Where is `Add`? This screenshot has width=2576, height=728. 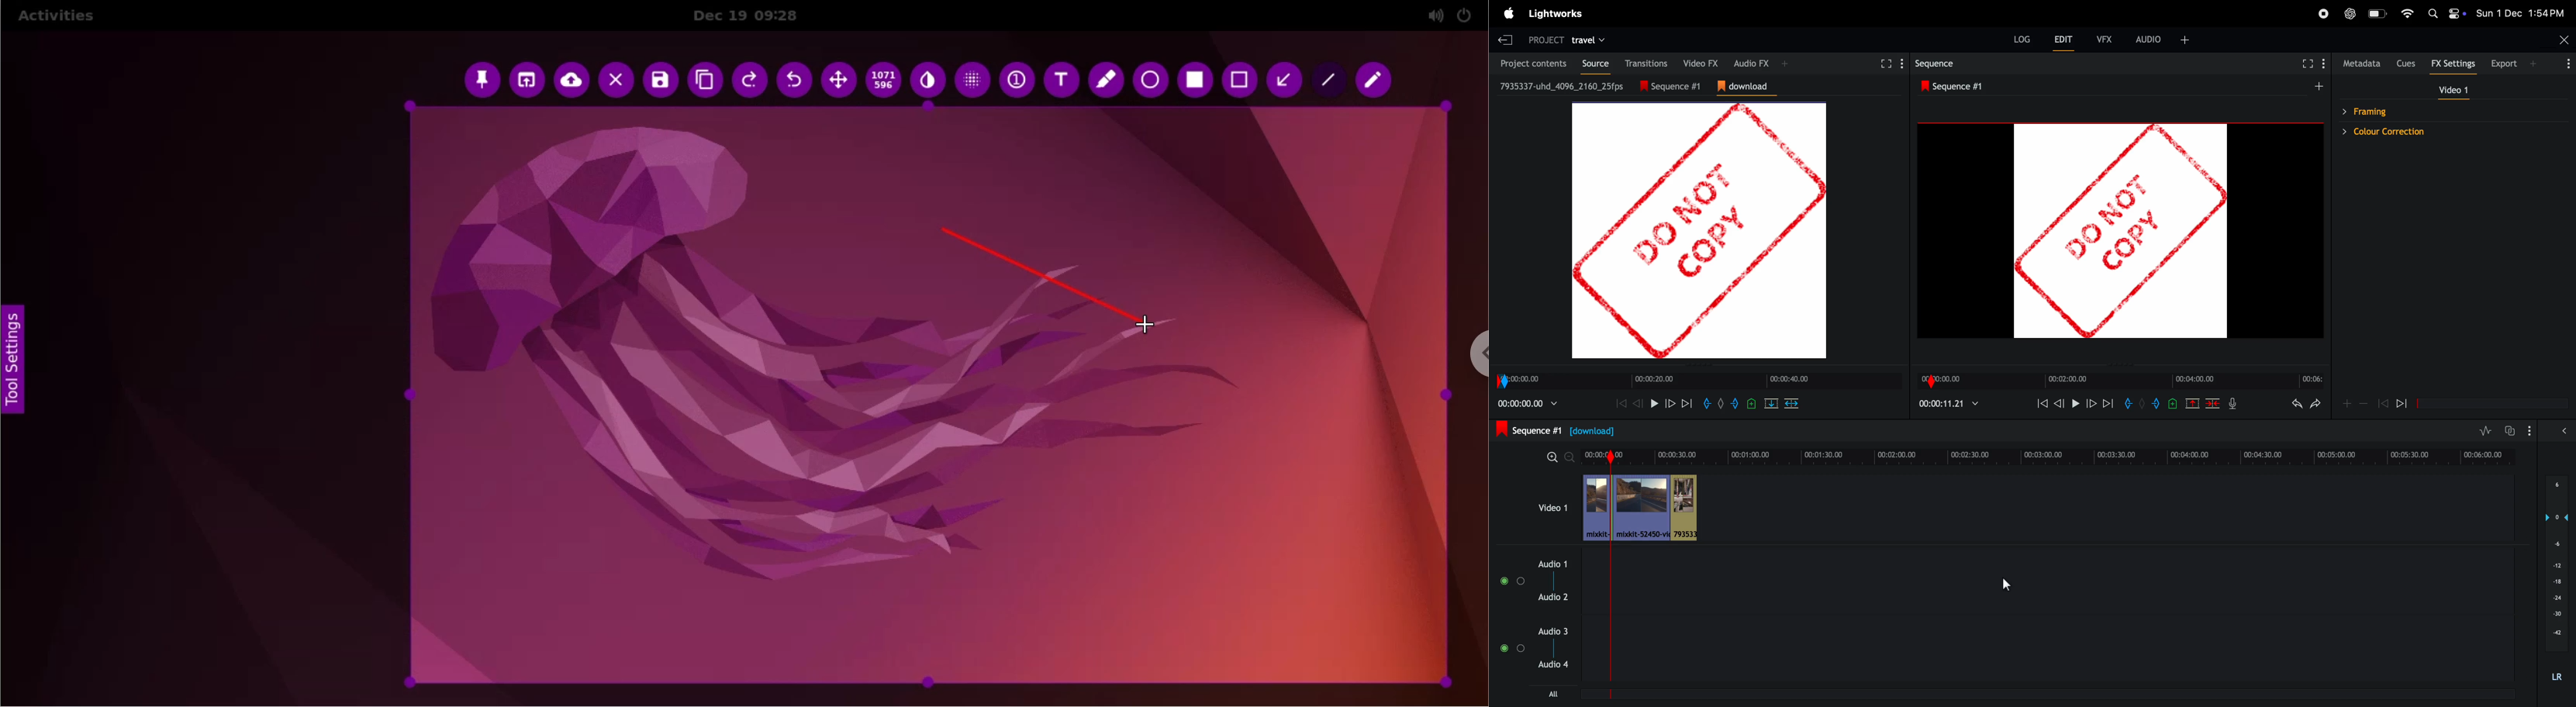
Add is located at coordinates (1721, 403).